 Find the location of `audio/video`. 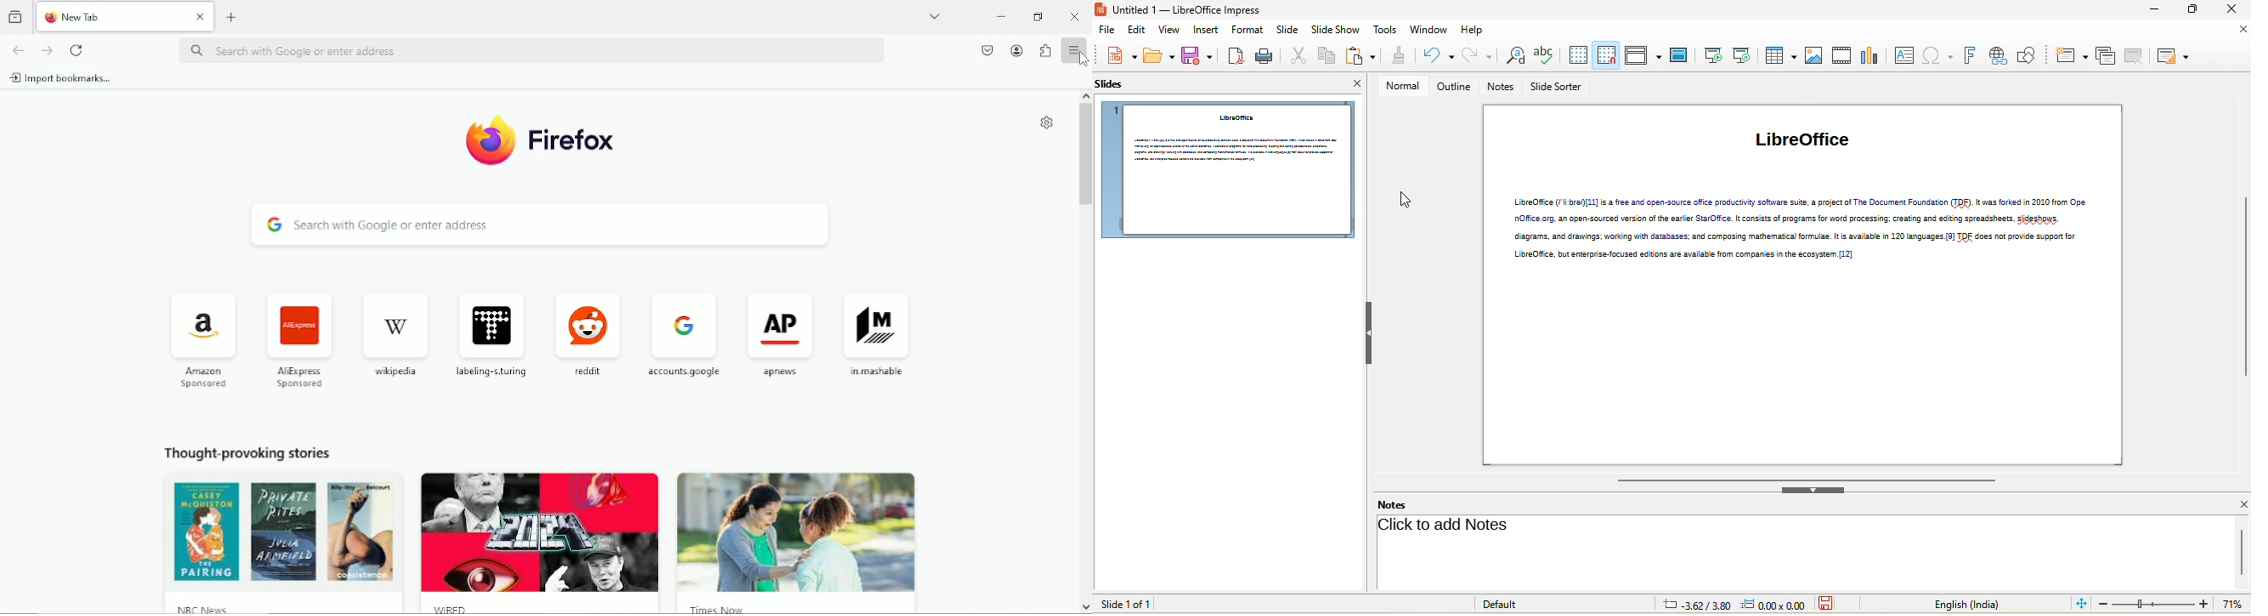

audio/video is located at coordinates (1842, 55).